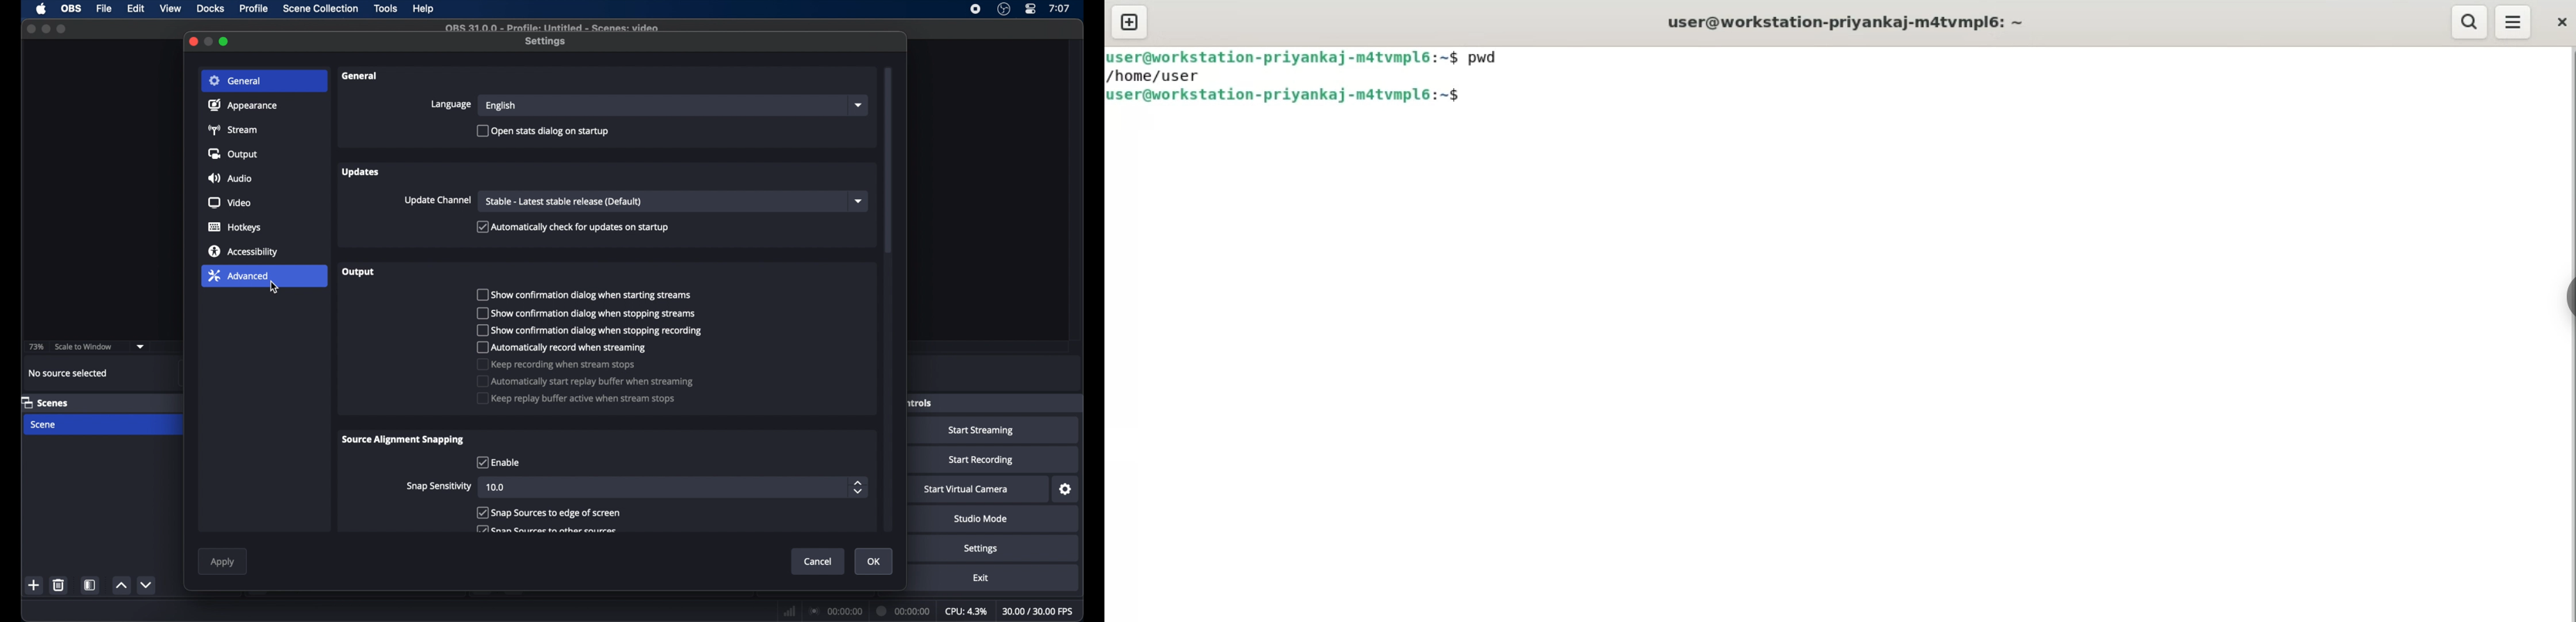 This screenshot has width=2576, height=644. Describe the element at coordinates (500, 107) in the screenshot. I see `english` at that location.